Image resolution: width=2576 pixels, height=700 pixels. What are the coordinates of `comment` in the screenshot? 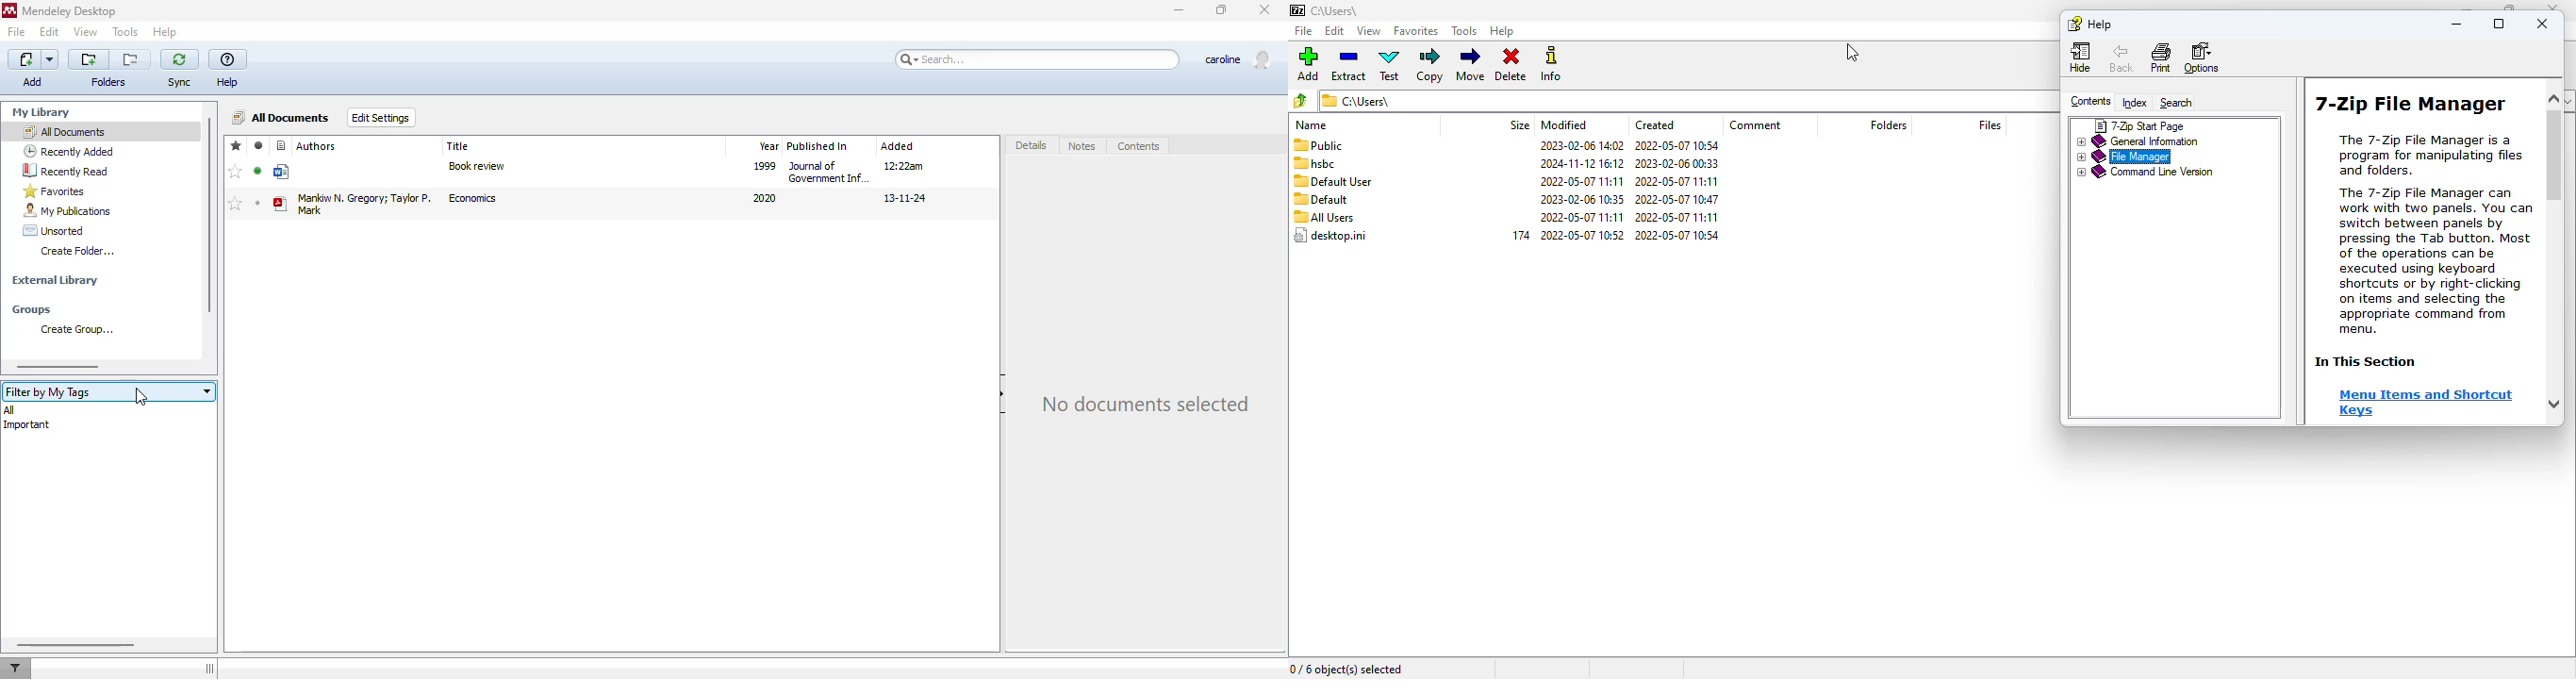 It's located at (1756, 124).